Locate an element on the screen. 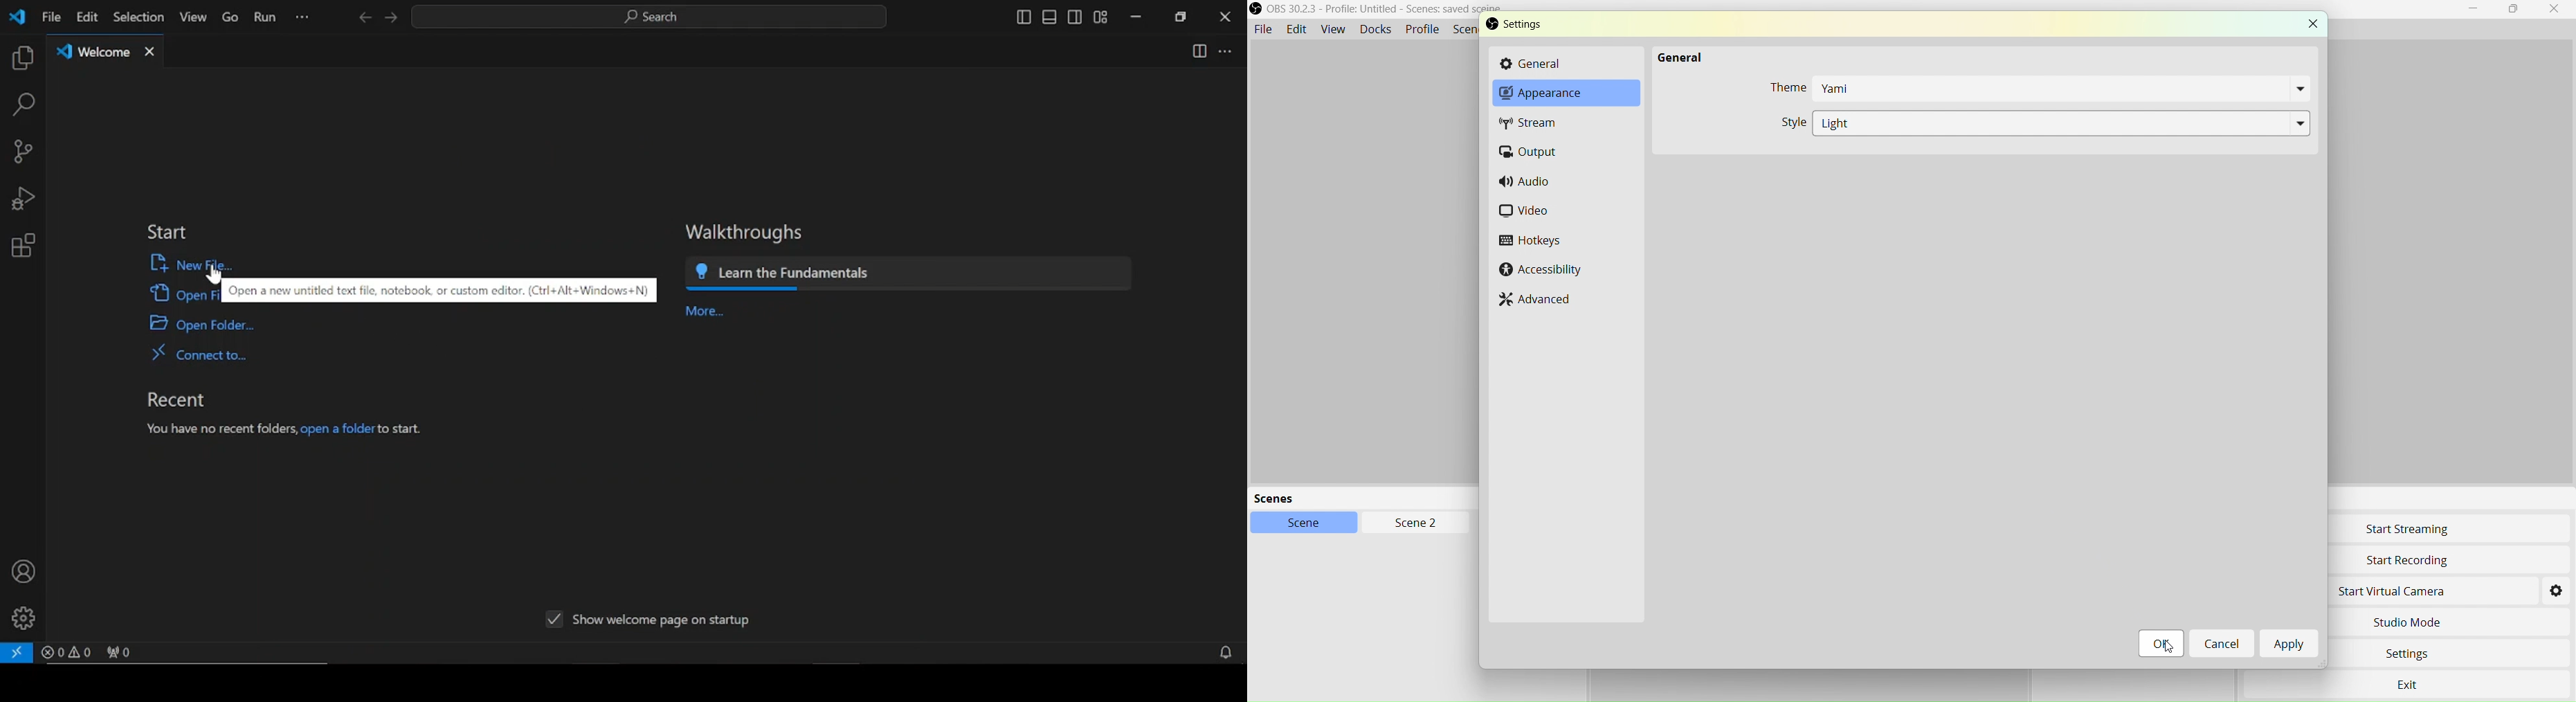 This screenshot has height=728, width=2576. Start Streaming is located at coordinates (2433, 531).